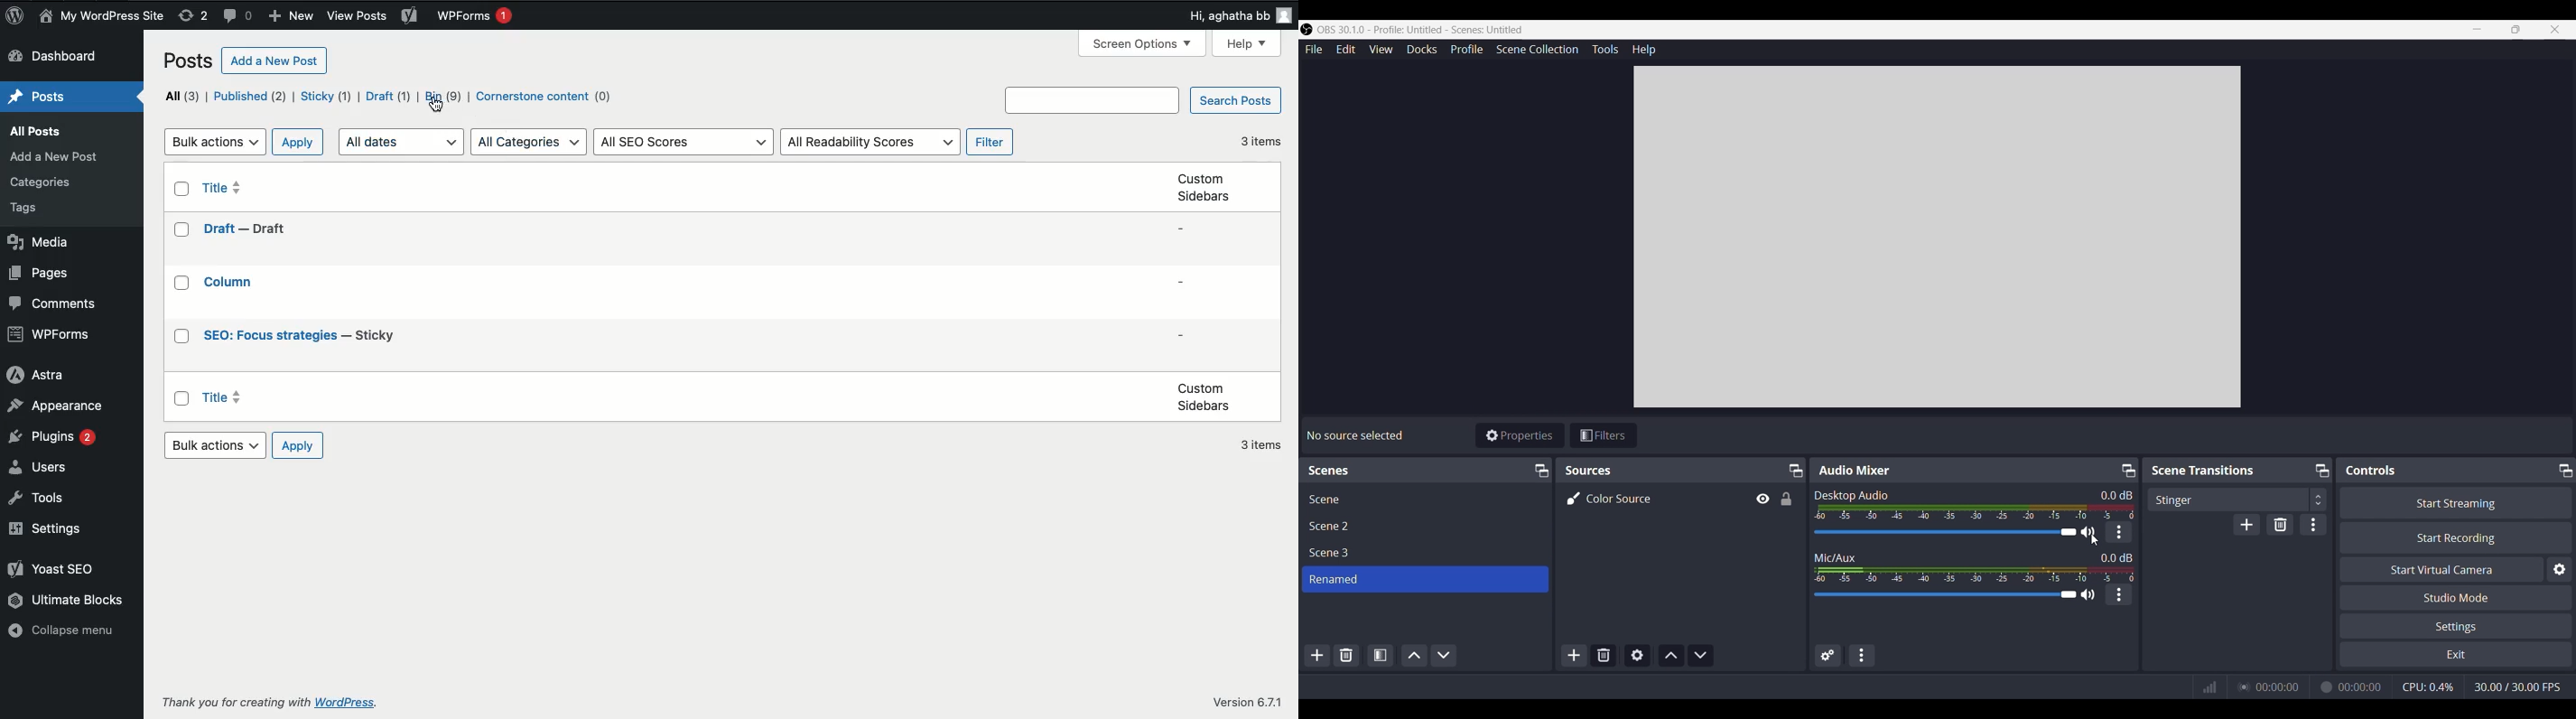 This screenshot has width=2576, height=728. I want to click on restore down, so click(2516, 29).